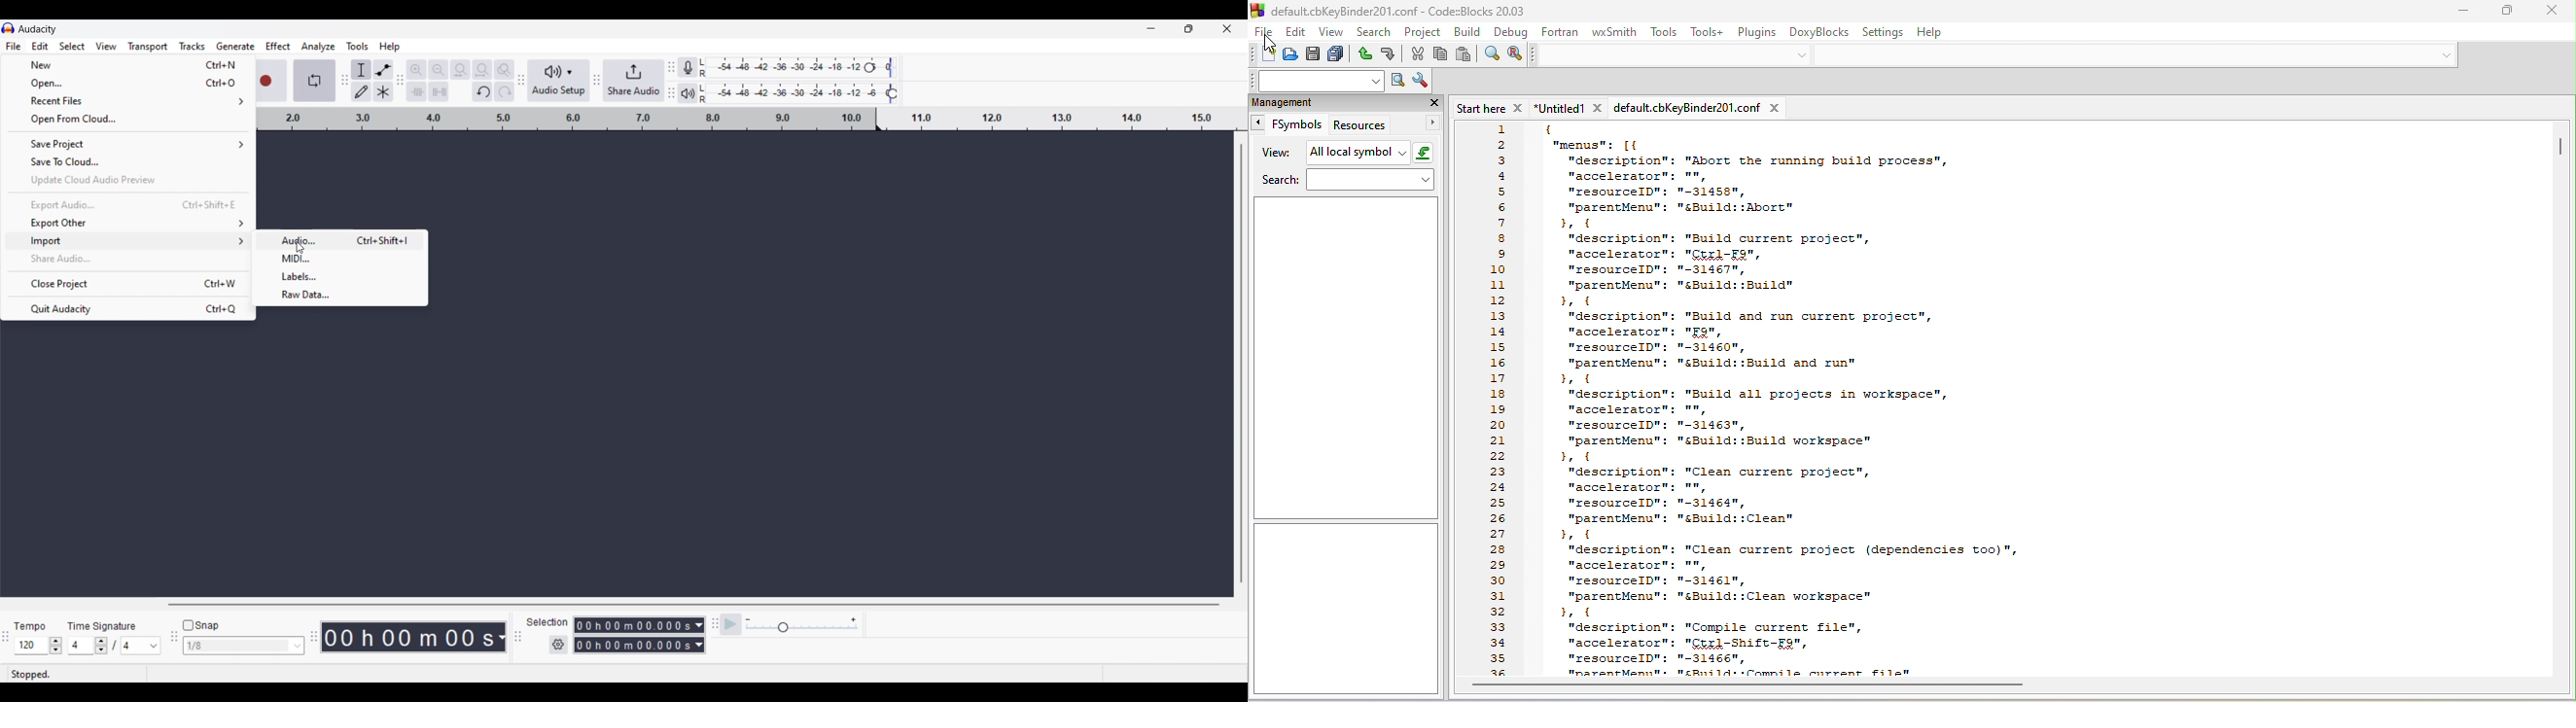 The width and height of the screenshot is (2576, 728). What do you see at coordinates (1881, 32) in the screenshot?
I see `settings` at bounding box center [1881, 32].